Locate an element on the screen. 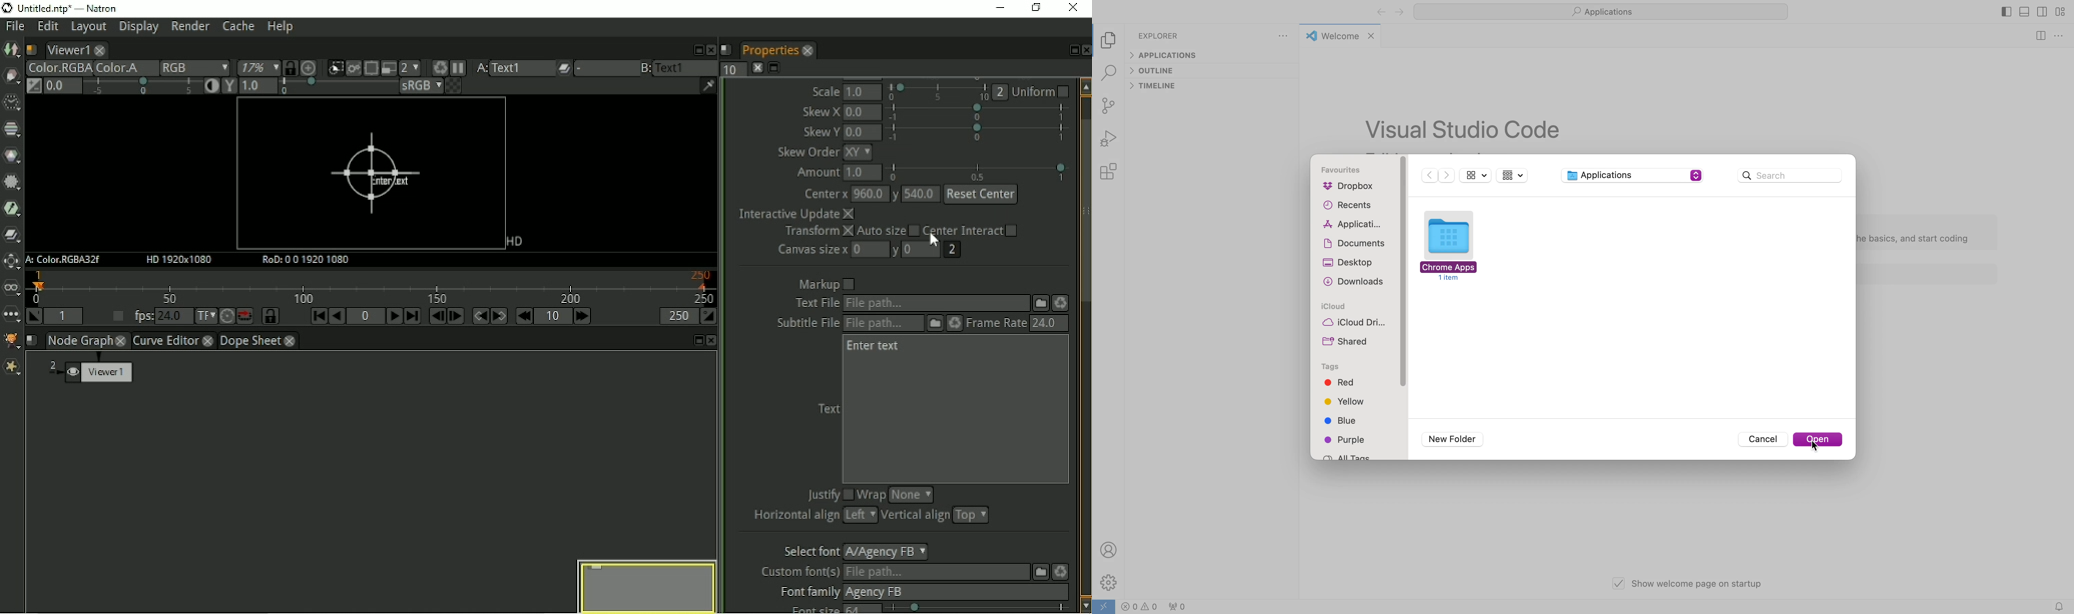 The image size is (2100, 616). Font size is located at coordinates (806, 608).